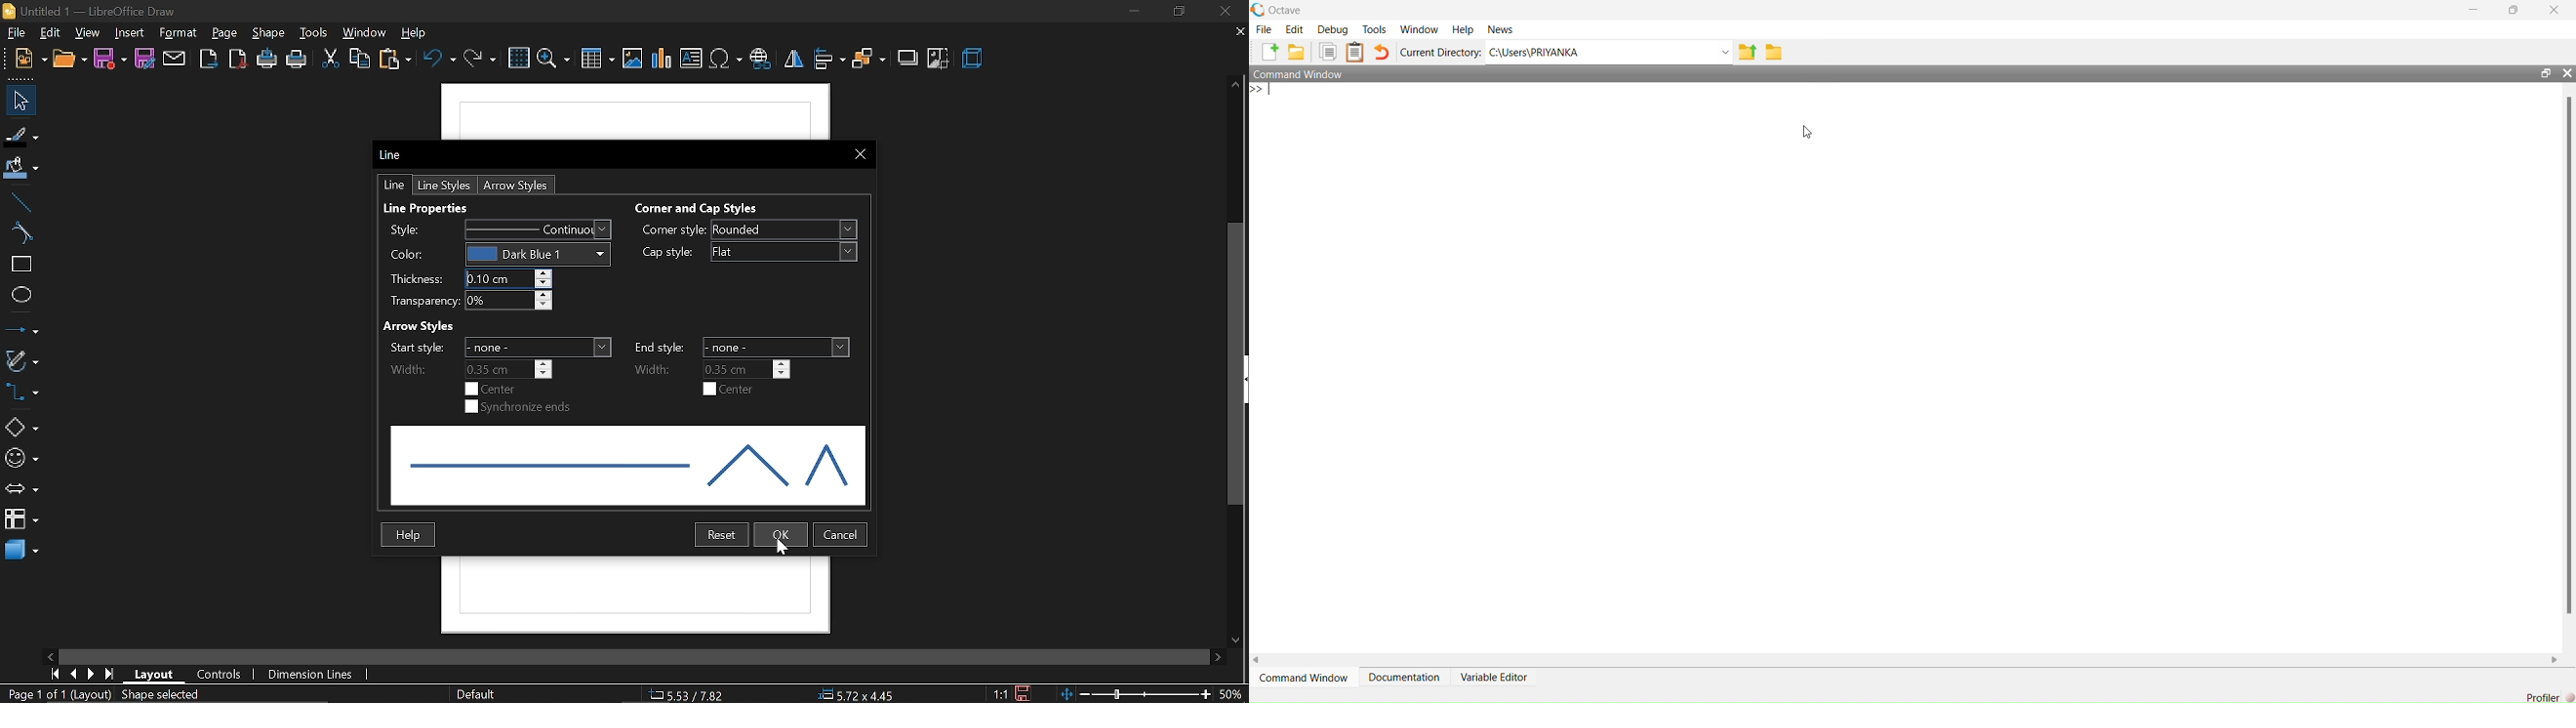 Image resolution: width=2576 pixels, height=728 pixels. I want to click on minimize, so click(1132, 12).